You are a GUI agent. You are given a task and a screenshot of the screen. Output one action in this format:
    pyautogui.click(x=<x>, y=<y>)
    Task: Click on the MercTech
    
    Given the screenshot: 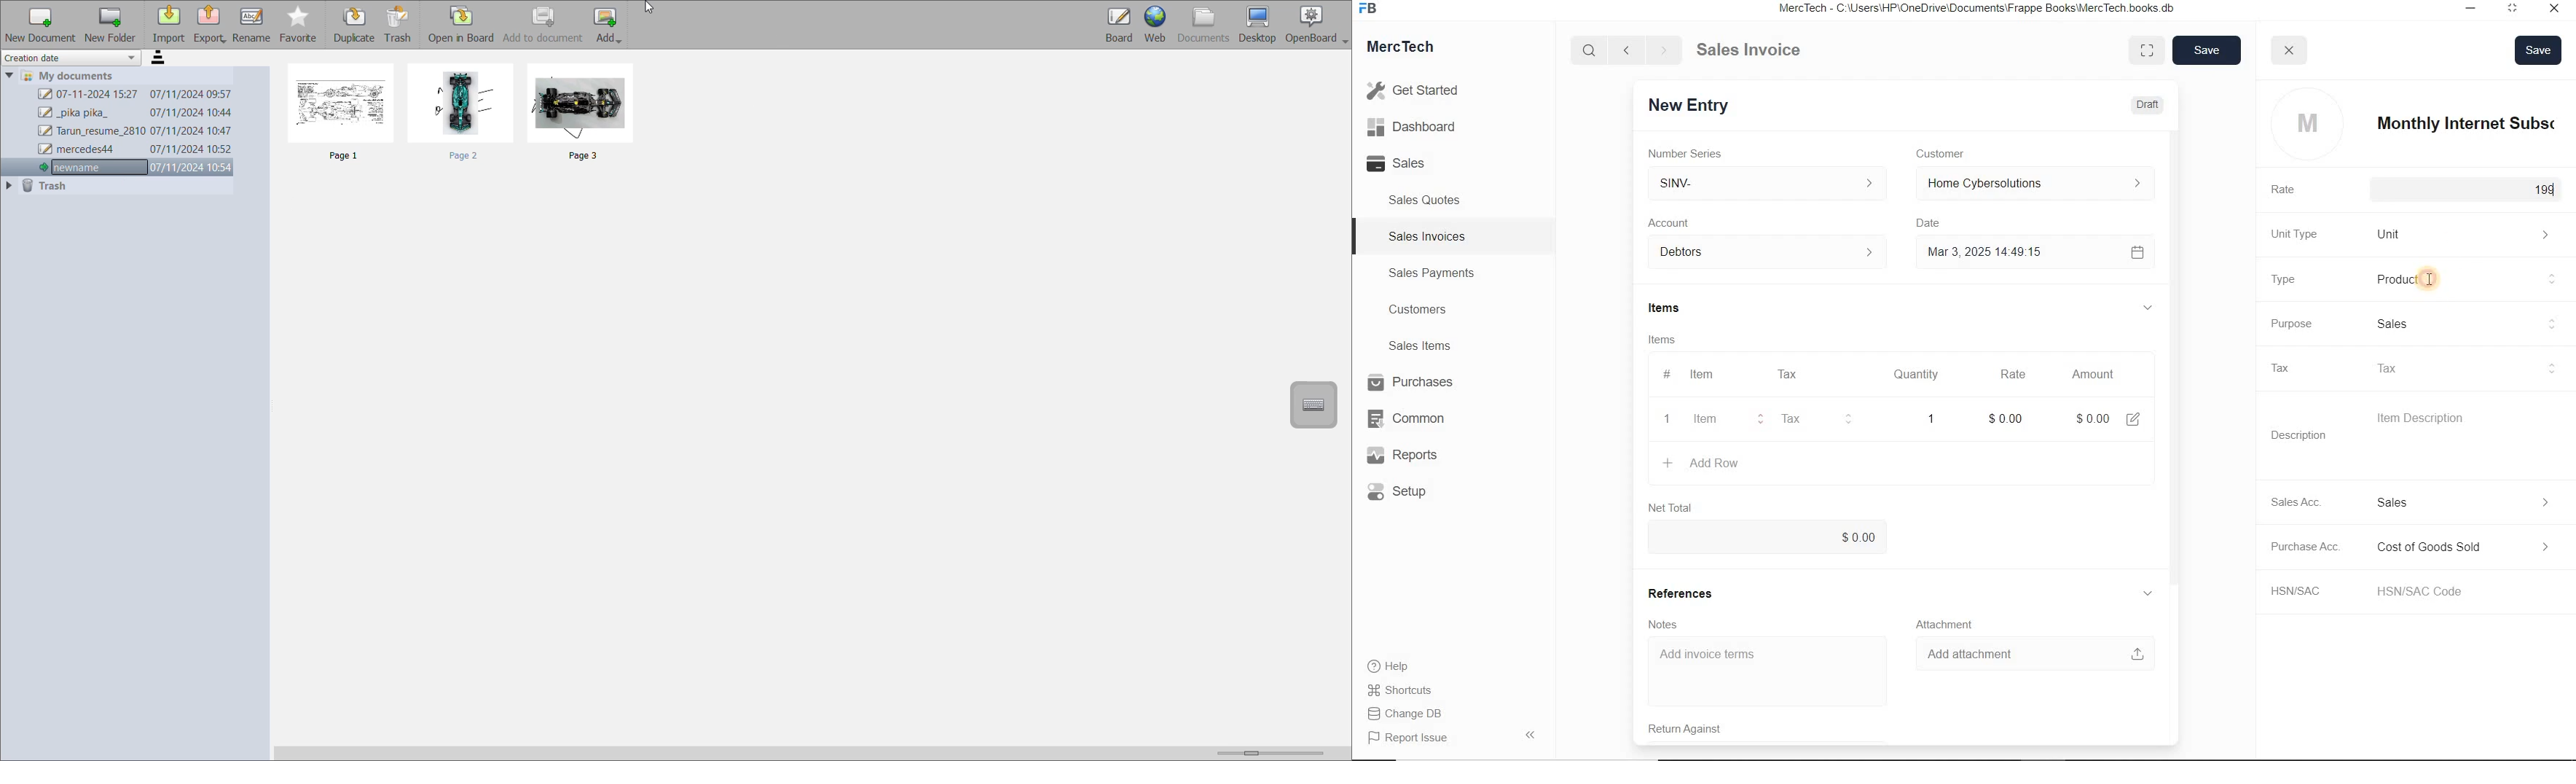 What is the action you would take?
    pyautogui.click(x=1407, y=50)
    